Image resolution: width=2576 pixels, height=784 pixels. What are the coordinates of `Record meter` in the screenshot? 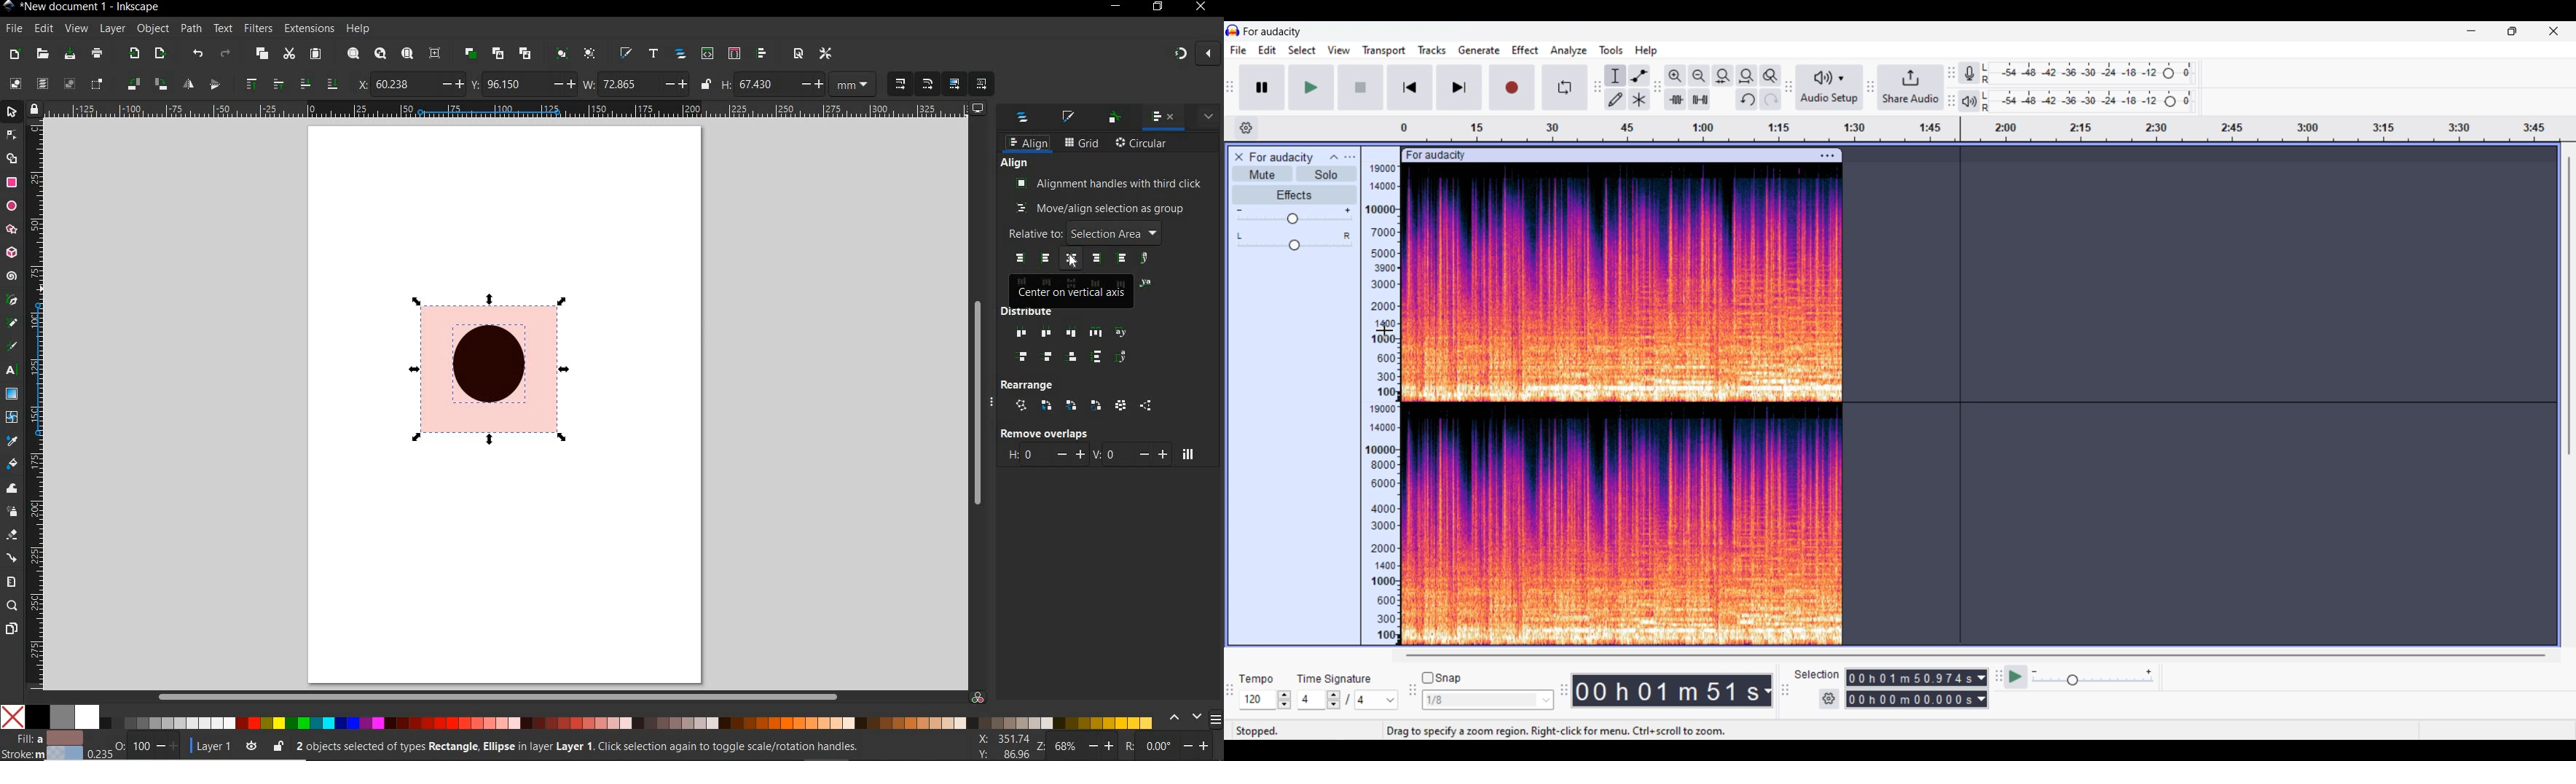 It's located at (1968, 73).